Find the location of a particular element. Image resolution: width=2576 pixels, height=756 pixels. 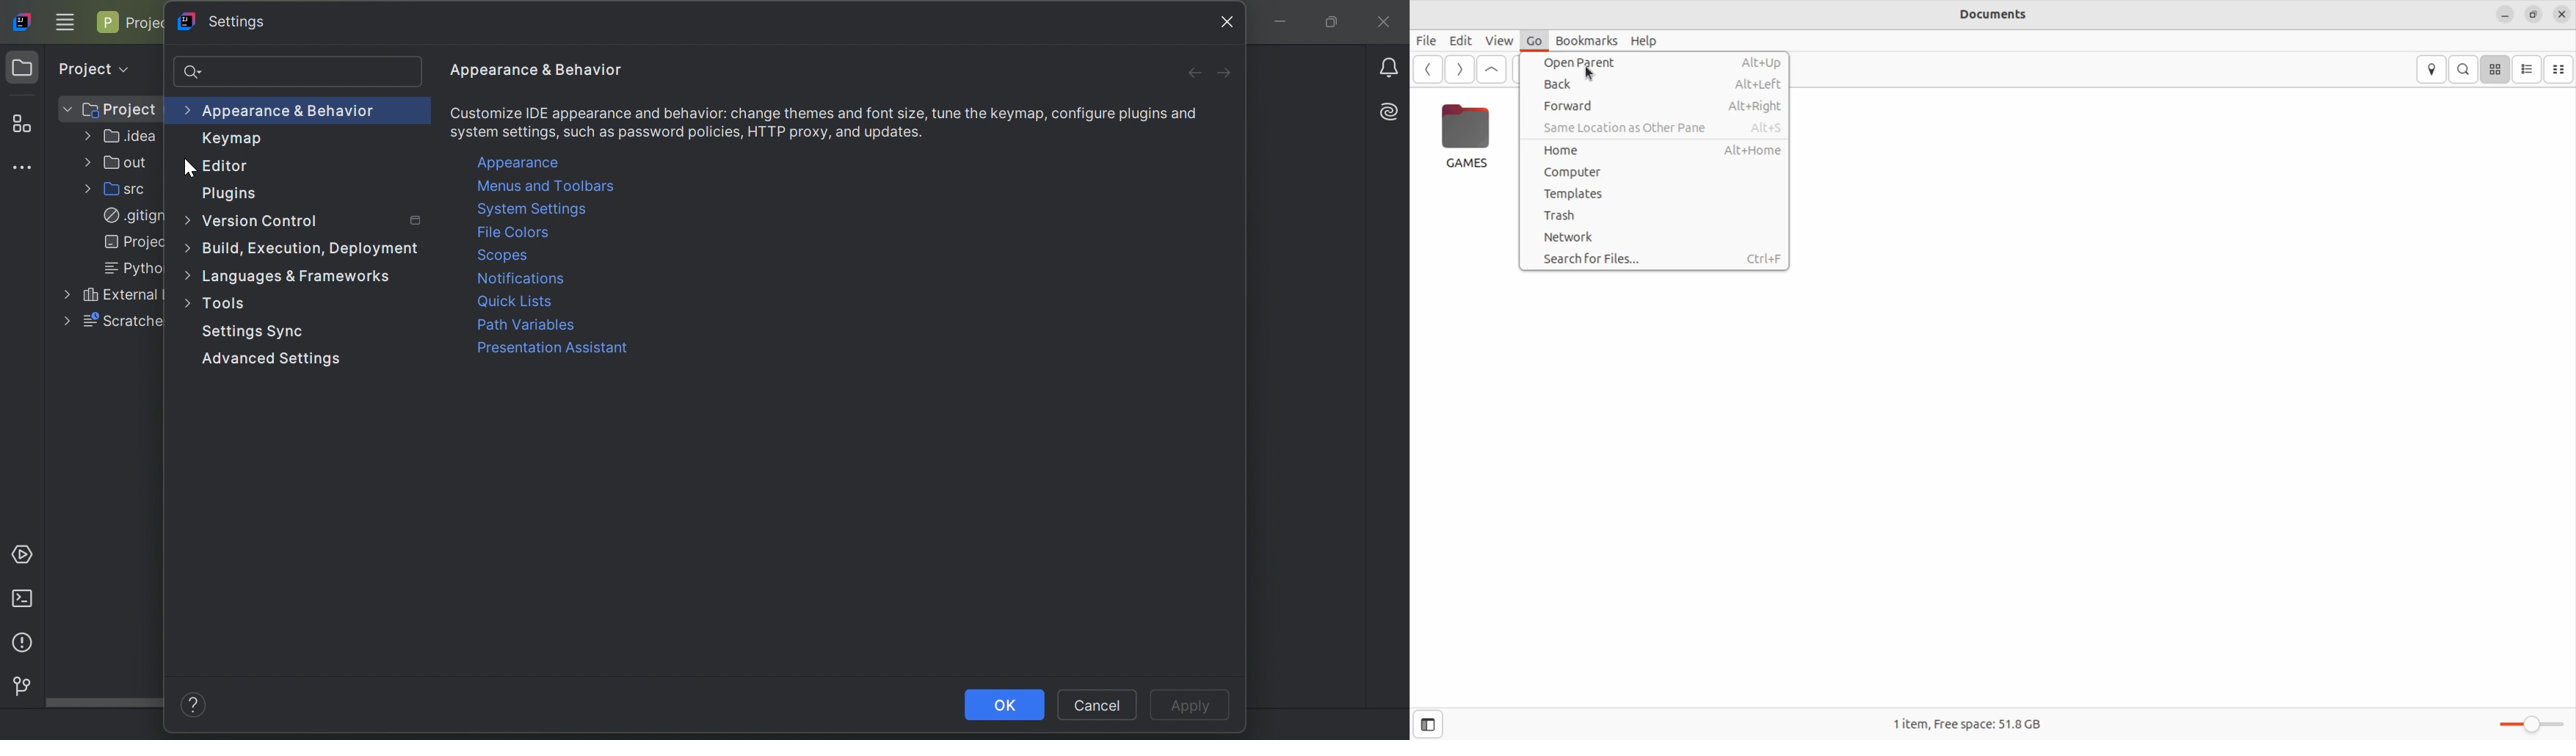

Settings is located at coordinates (250, 330).